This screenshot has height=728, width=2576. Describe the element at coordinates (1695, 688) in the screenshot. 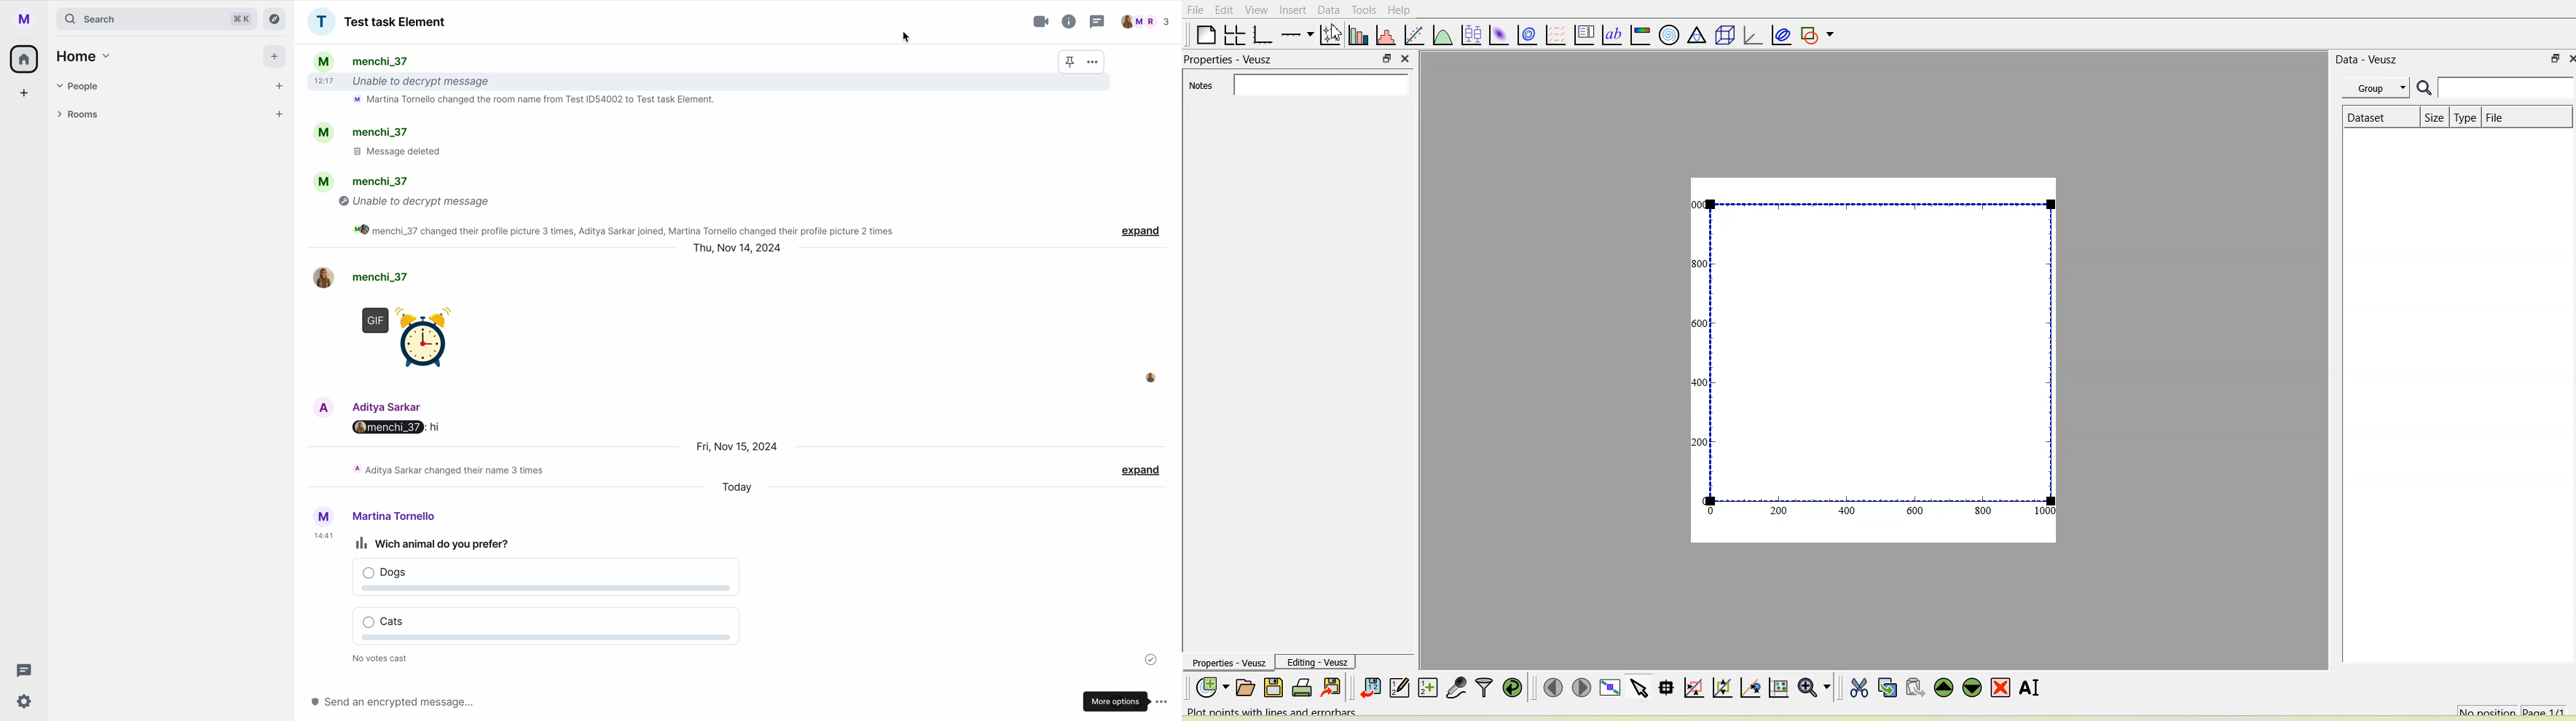

I see `Click or draw a rectangle to zoom graph axes` at that location.